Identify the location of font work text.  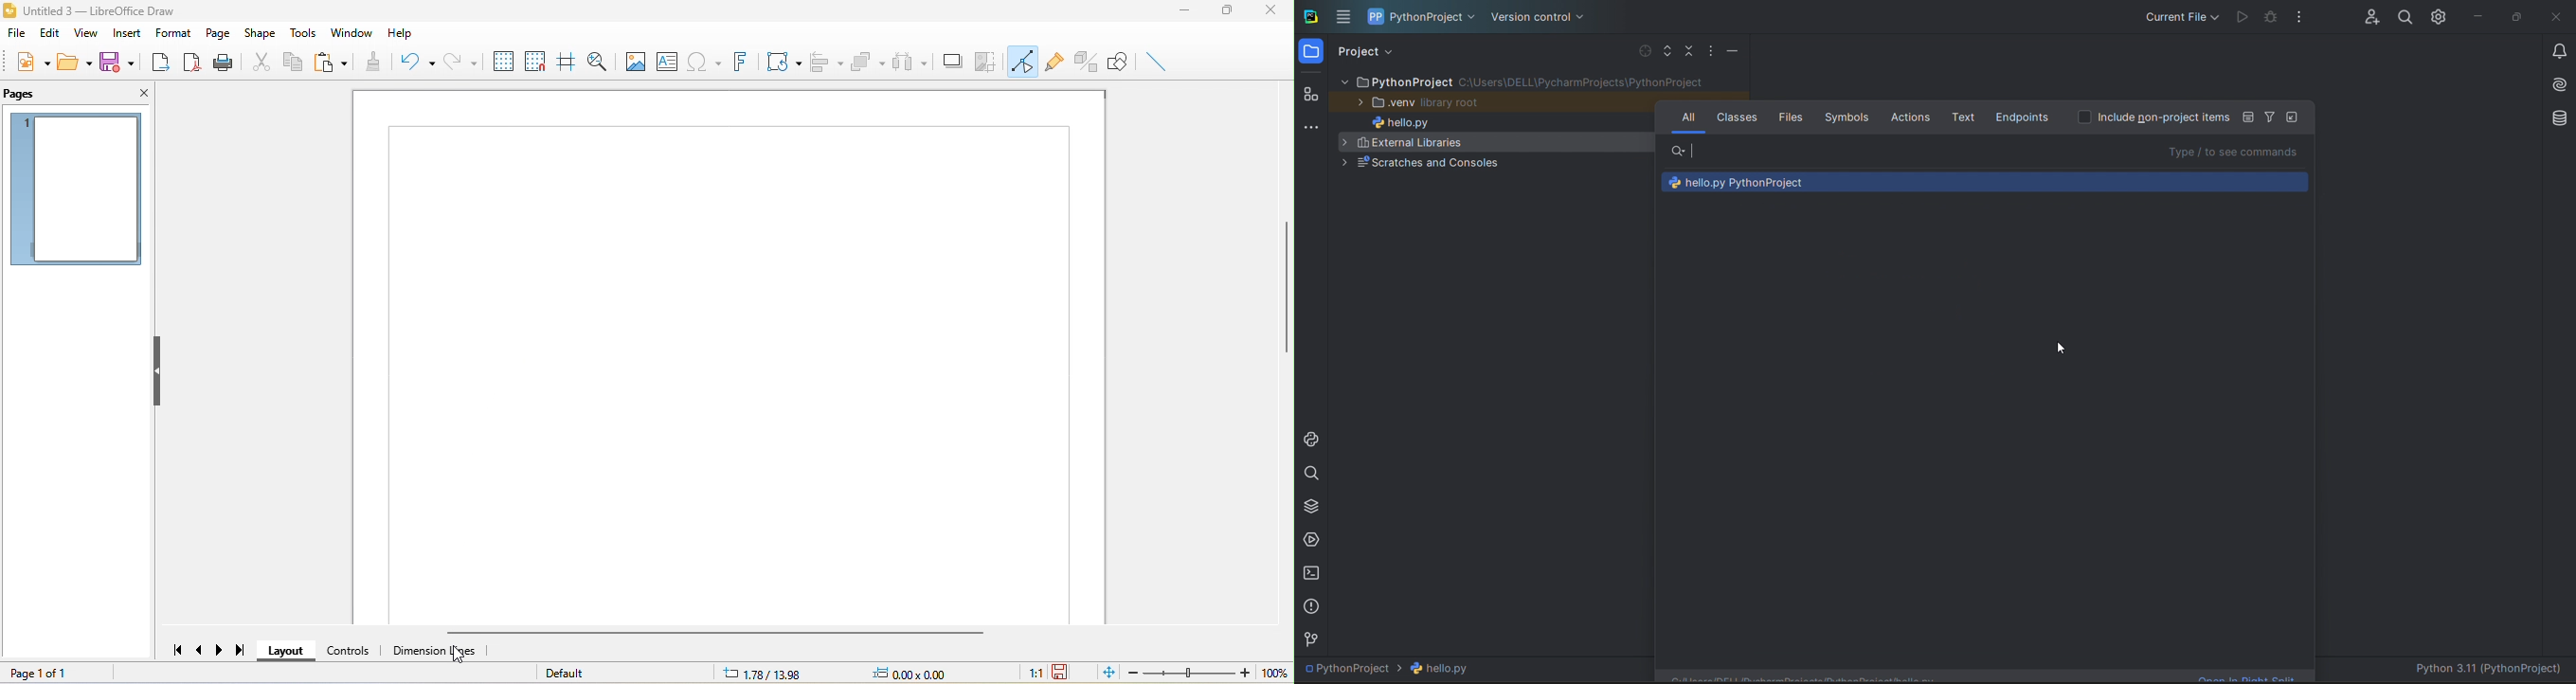
(740, 60).